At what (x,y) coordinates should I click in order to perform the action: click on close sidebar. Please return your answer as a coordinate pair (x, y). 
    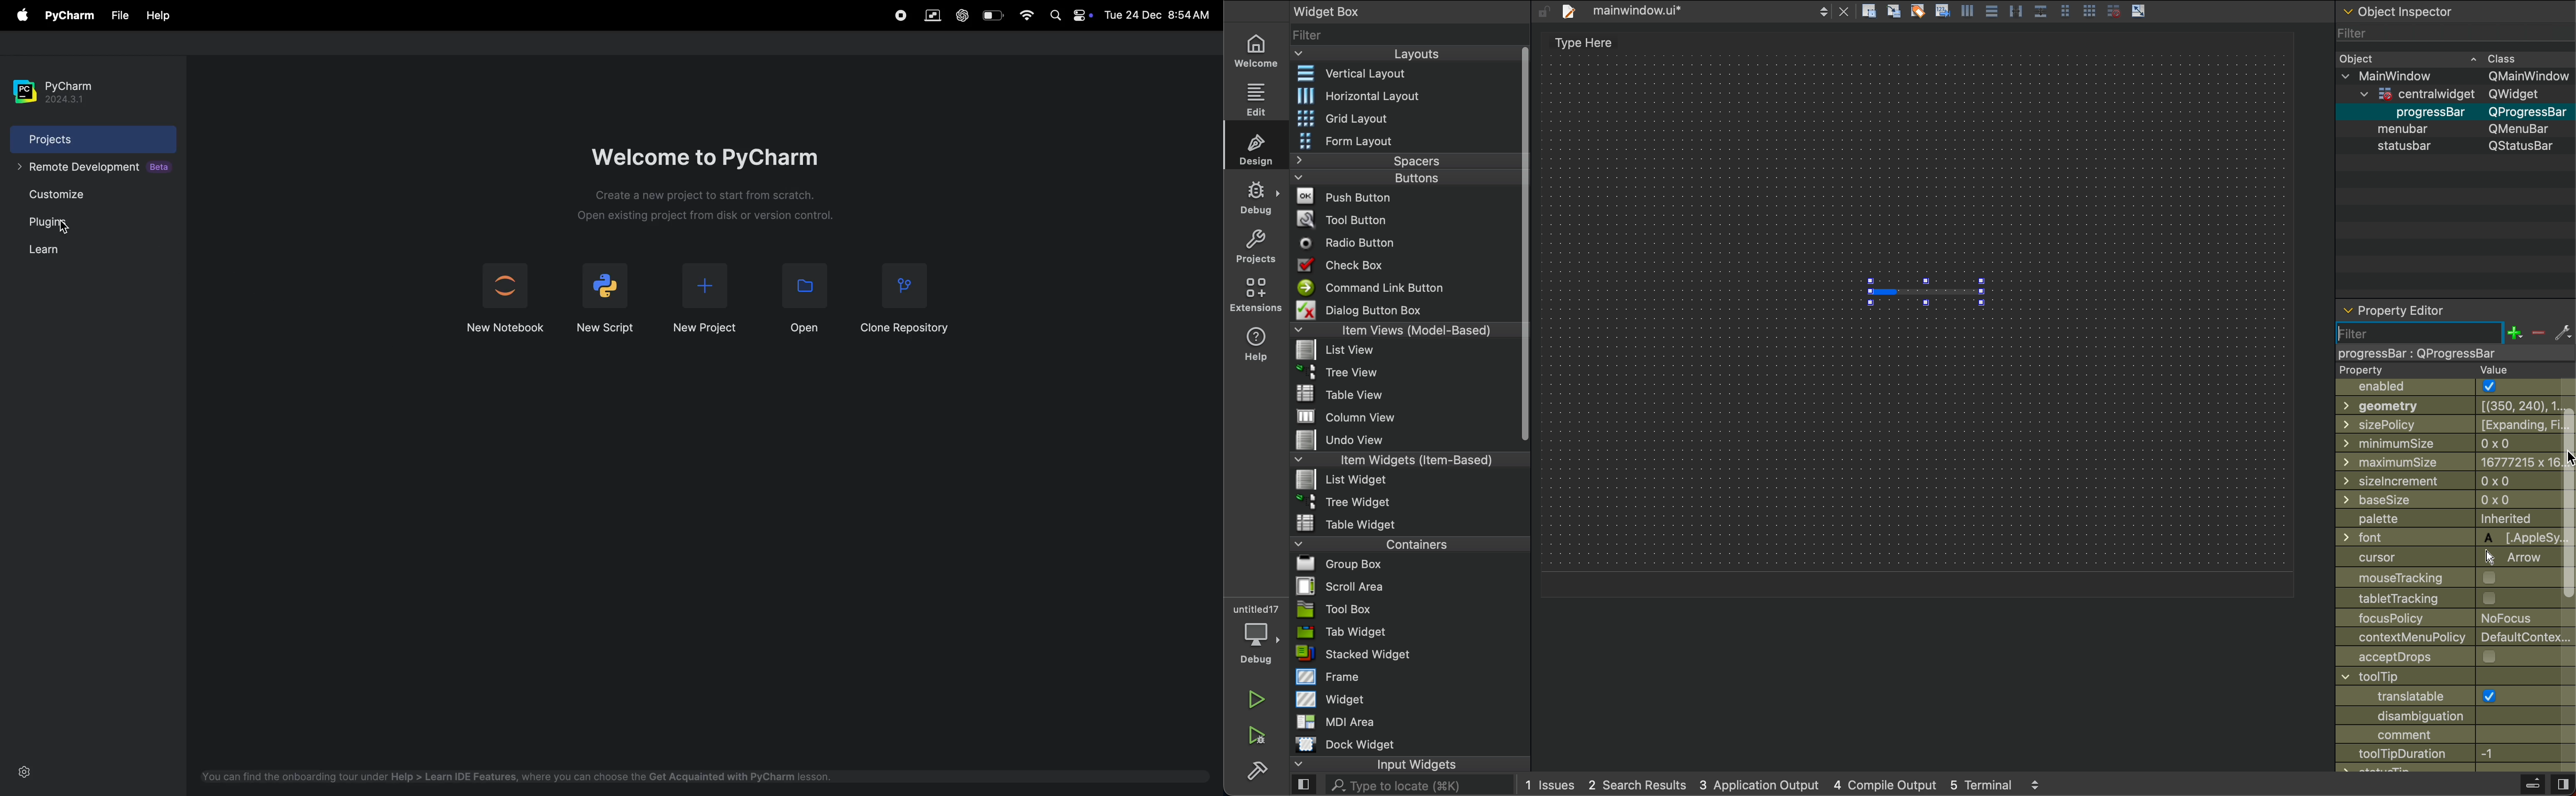
    Looking at the image, I should click on (2561, 785).